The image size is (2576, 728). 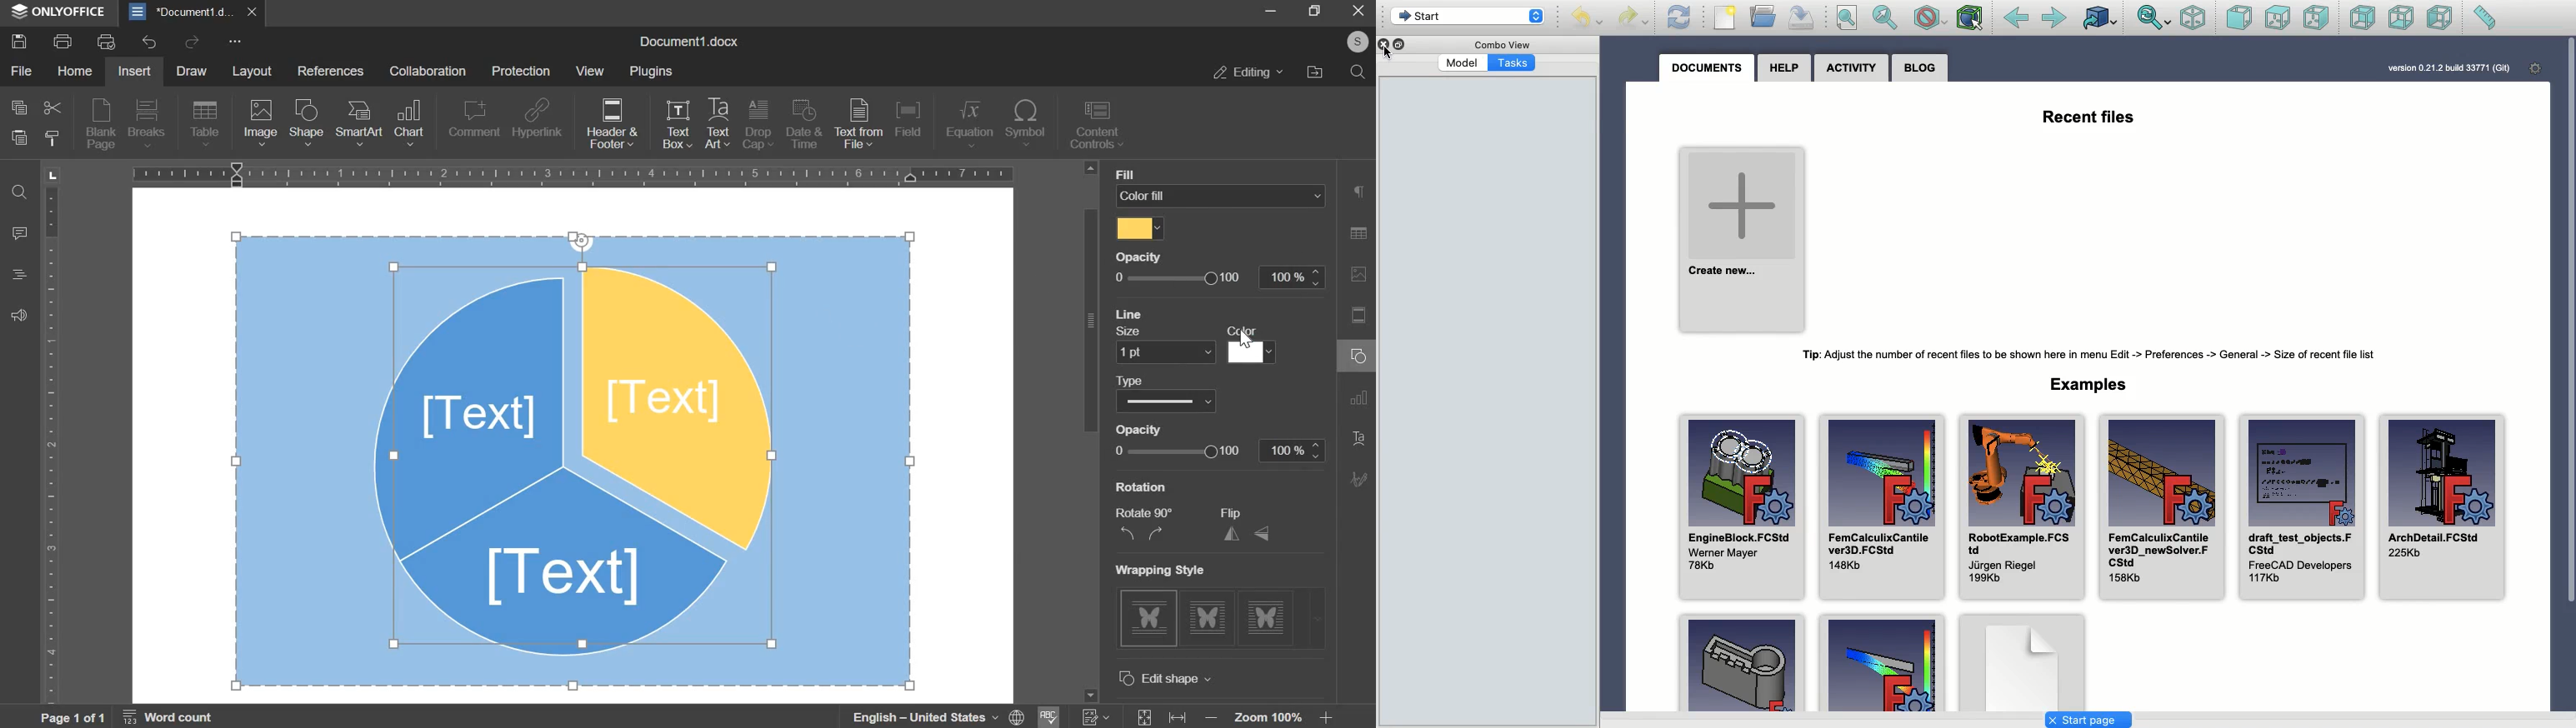 What do you see at coordinates (1144, 229) in the screenshot?
I see `select fill color` at bounding box center [1144, 229].